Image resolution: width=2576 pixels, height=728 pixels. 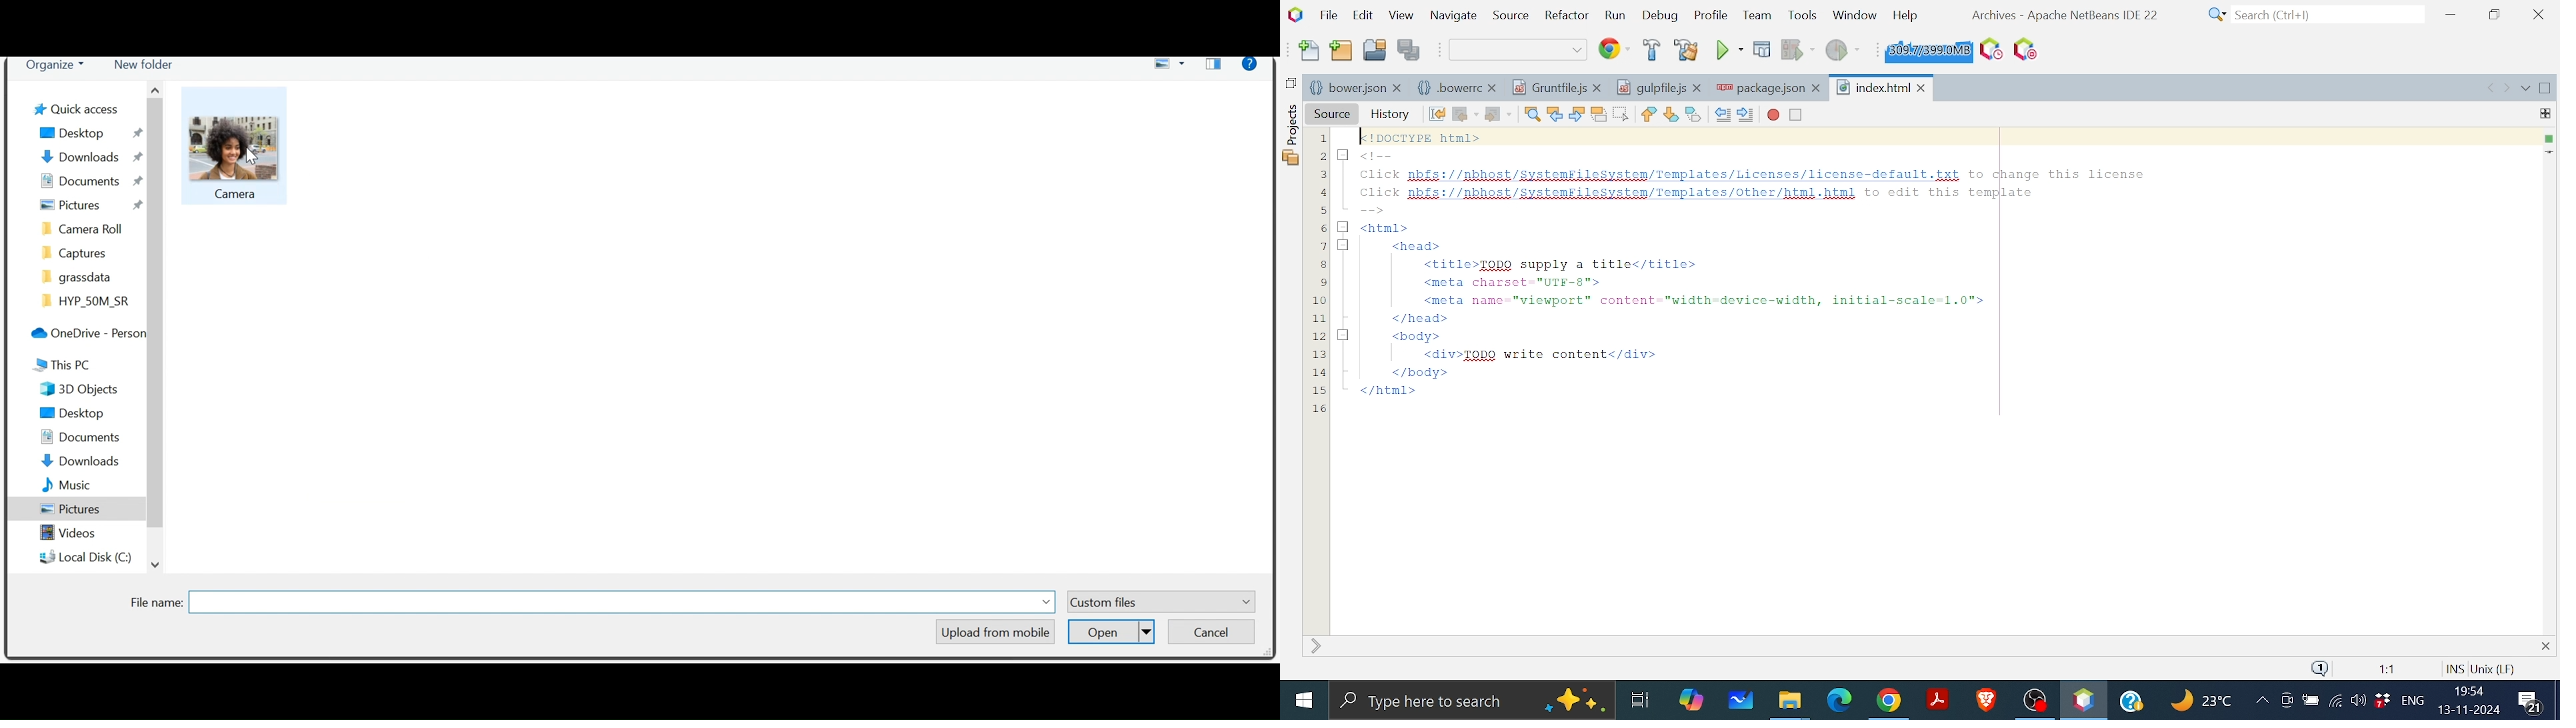 I want to click on minimize, so click(x=1346, y=246).